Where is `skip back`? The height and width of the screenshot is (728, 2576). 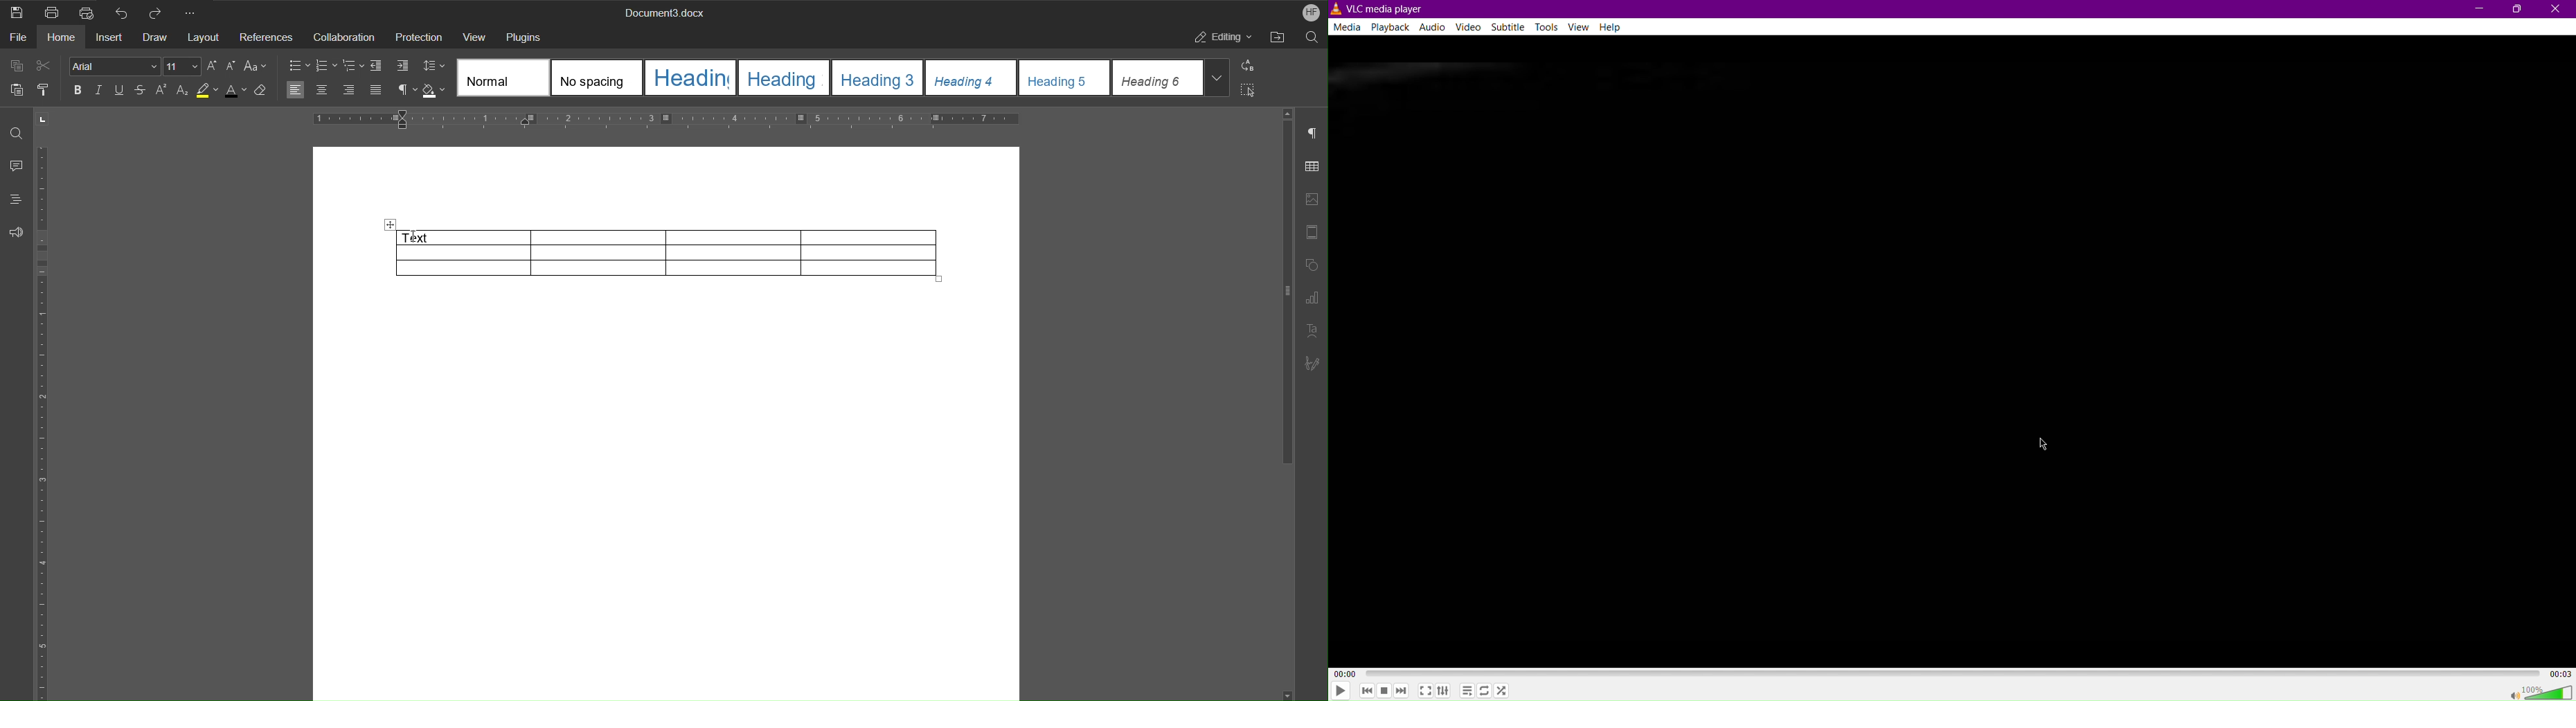 skip back is located at coordinates (1366, 691).